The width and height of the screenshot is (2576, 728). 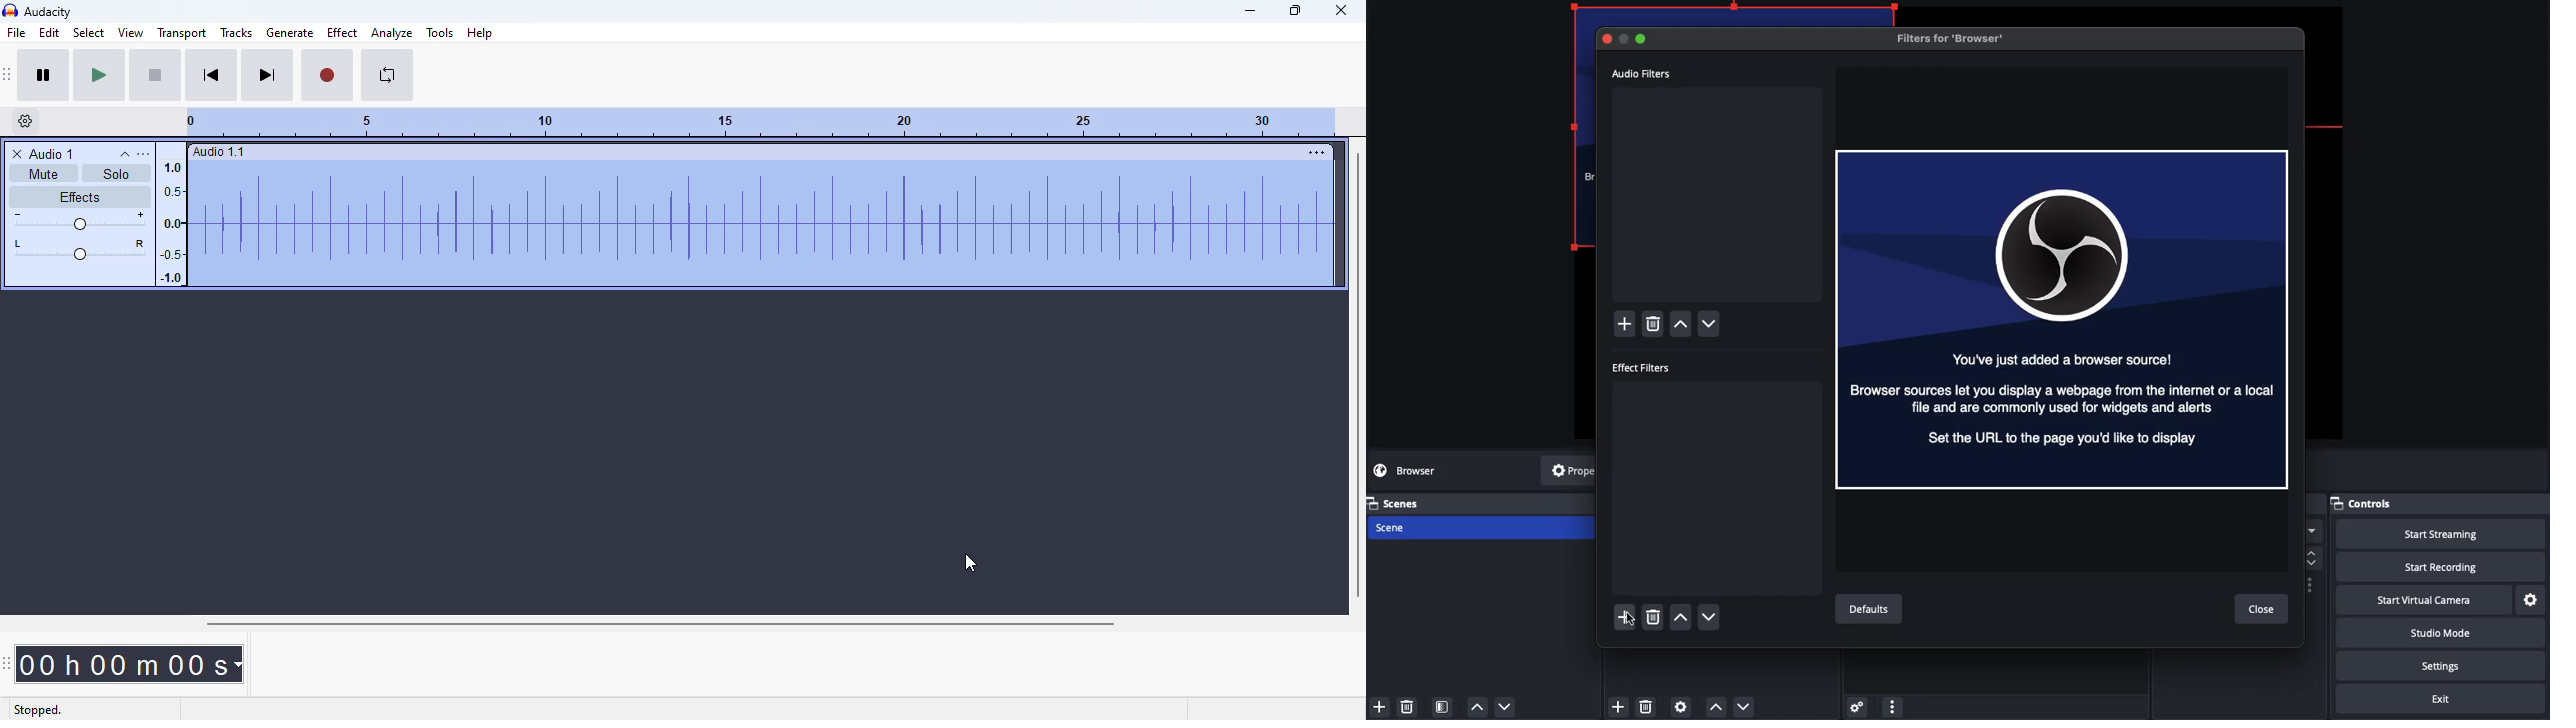 What do you see at coordinates (212, 75) in the screenshot?
I see `skip to start` at bounding box center [212, 75].